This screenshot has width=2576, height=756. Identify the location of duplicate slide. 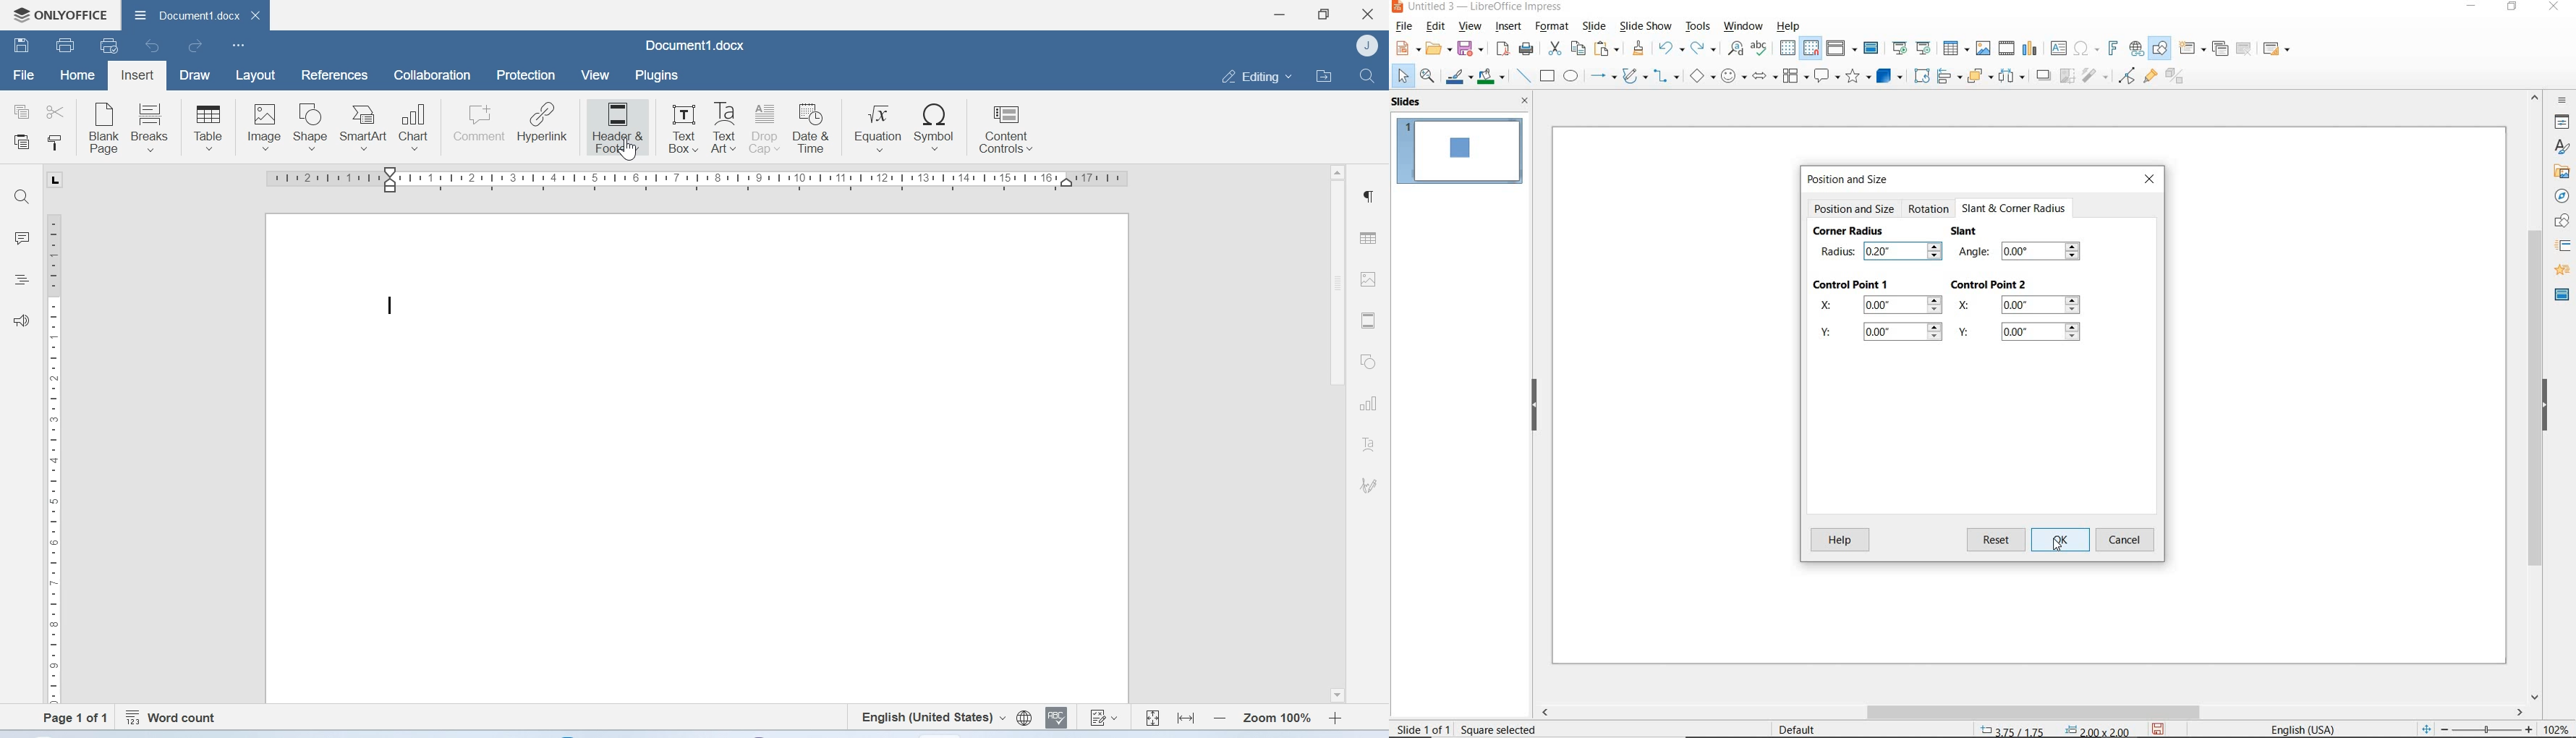
(2221, 49).